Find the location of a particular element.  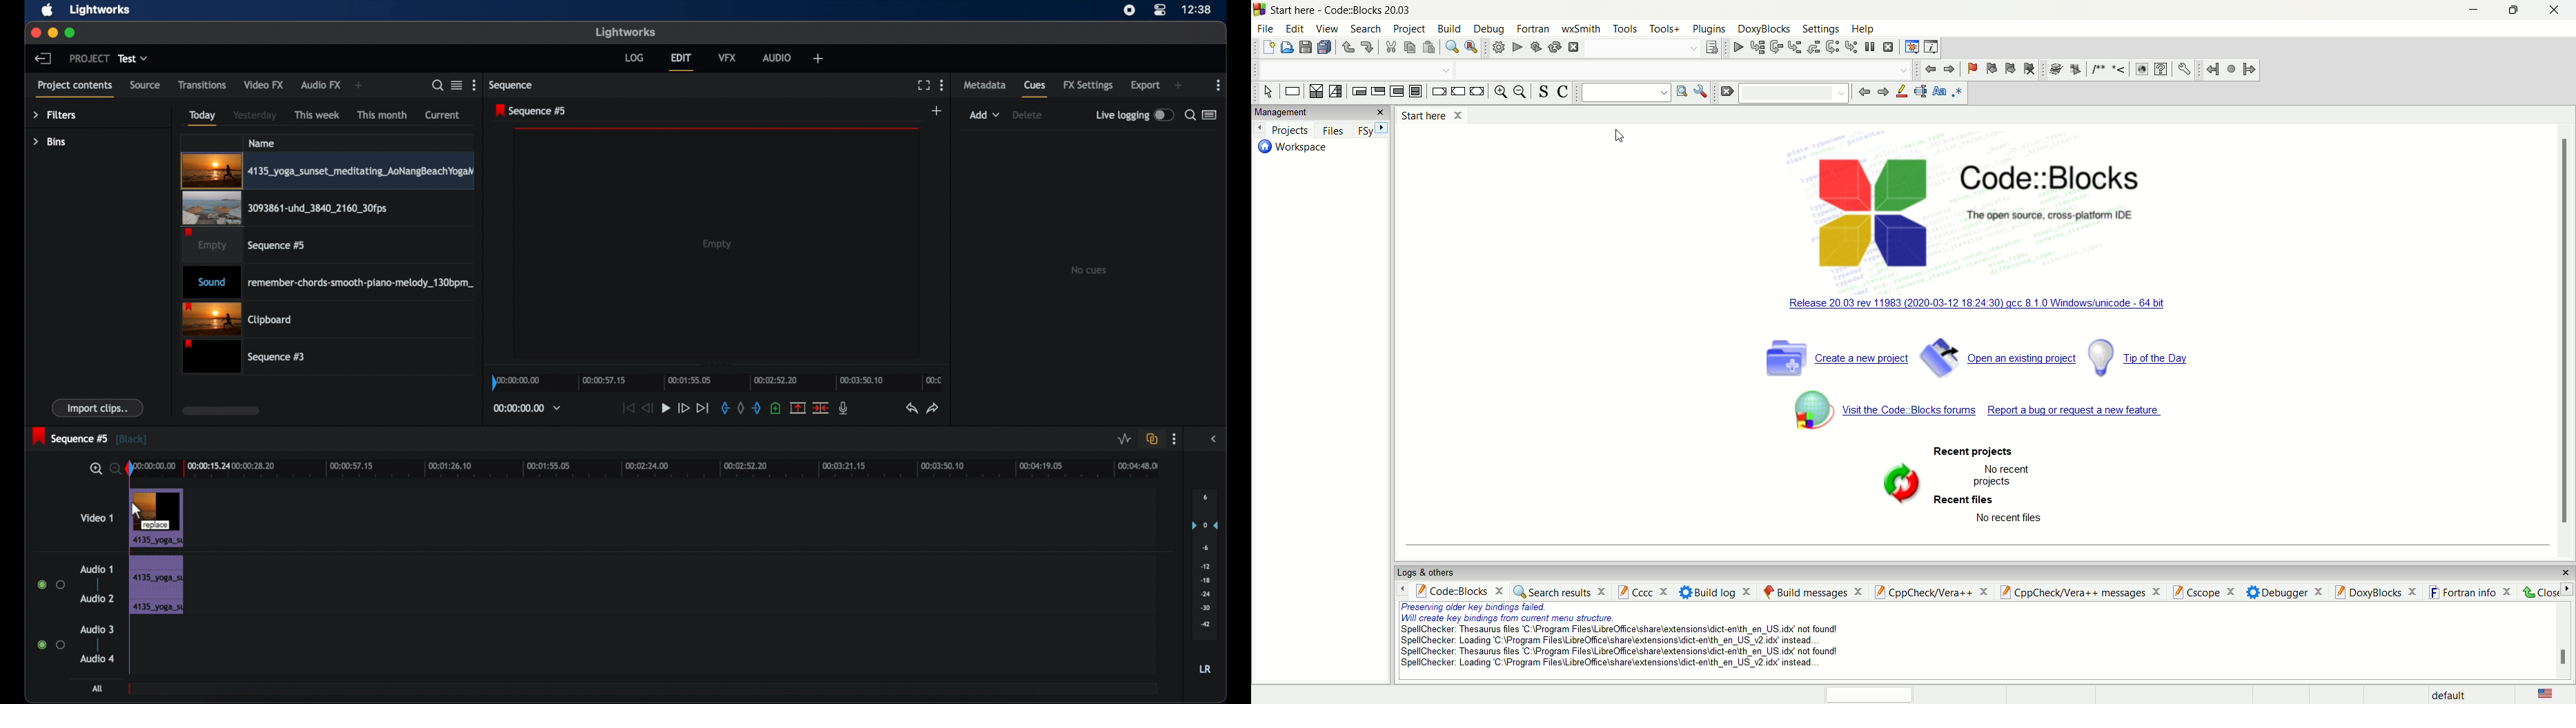

No recent files is located at coordinates (2009, 519).